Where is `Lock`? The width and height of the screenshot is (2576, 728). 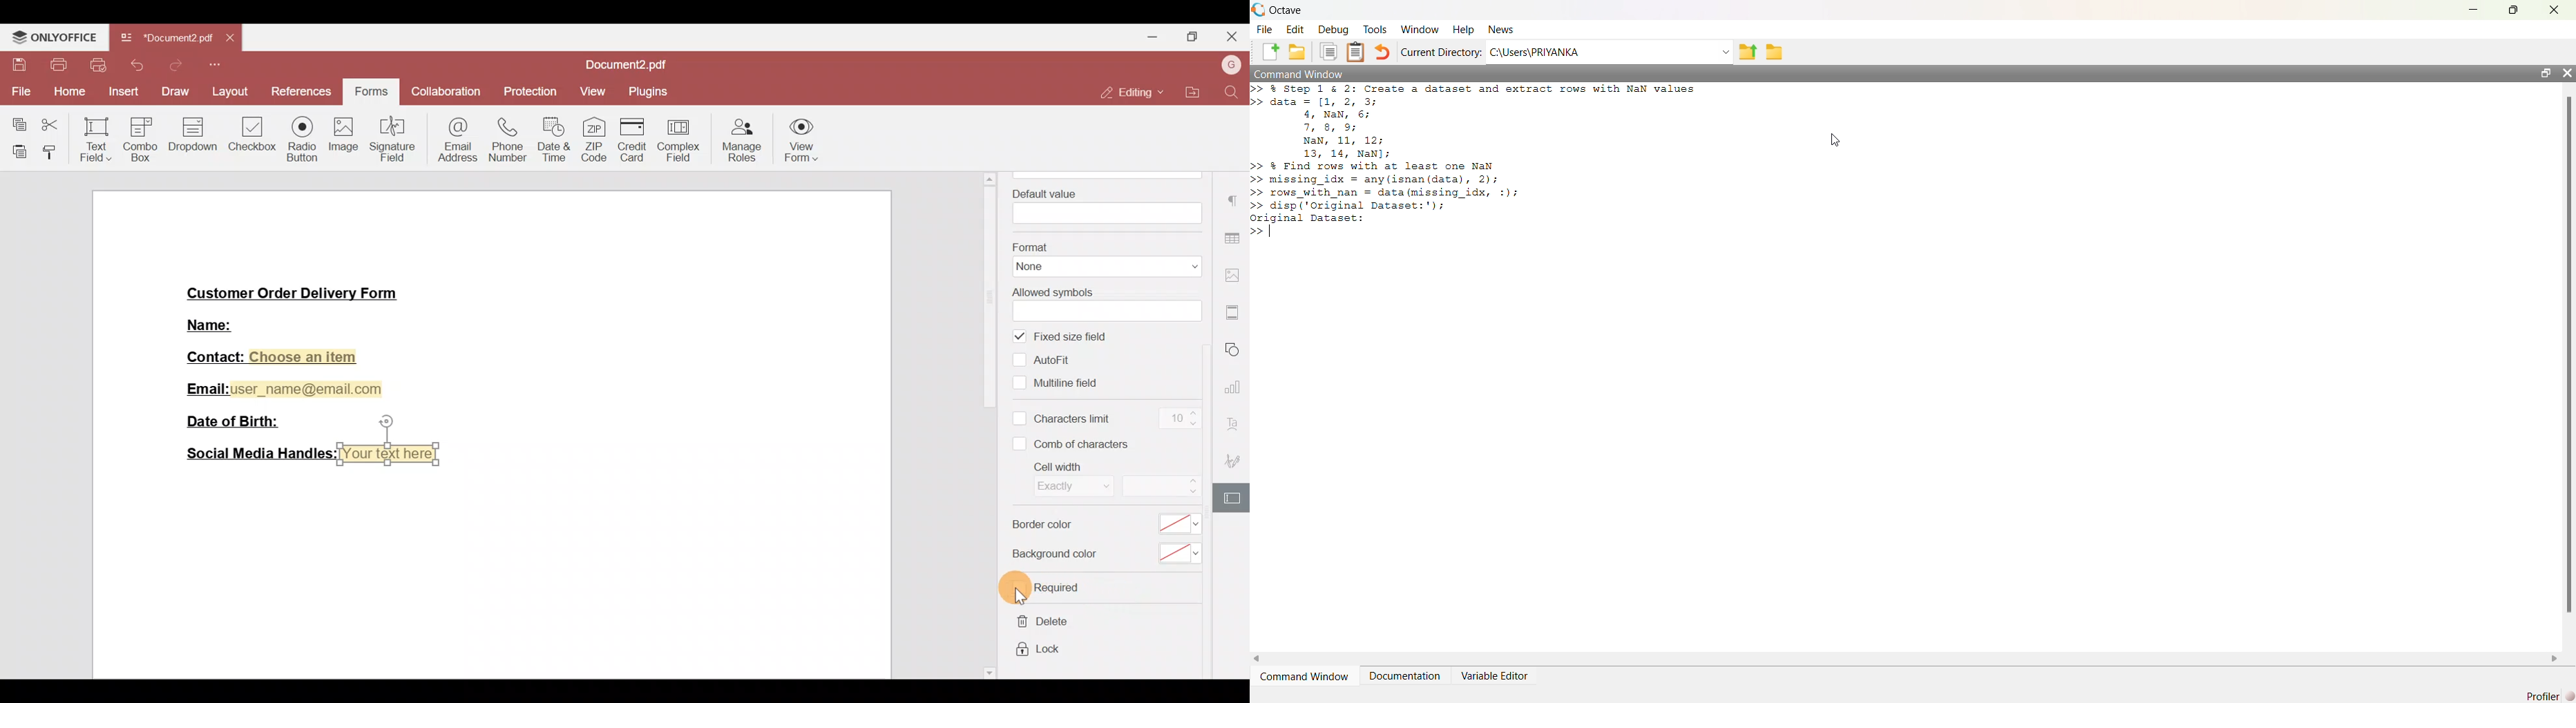
Lock is located at coordinates (1040, 652).